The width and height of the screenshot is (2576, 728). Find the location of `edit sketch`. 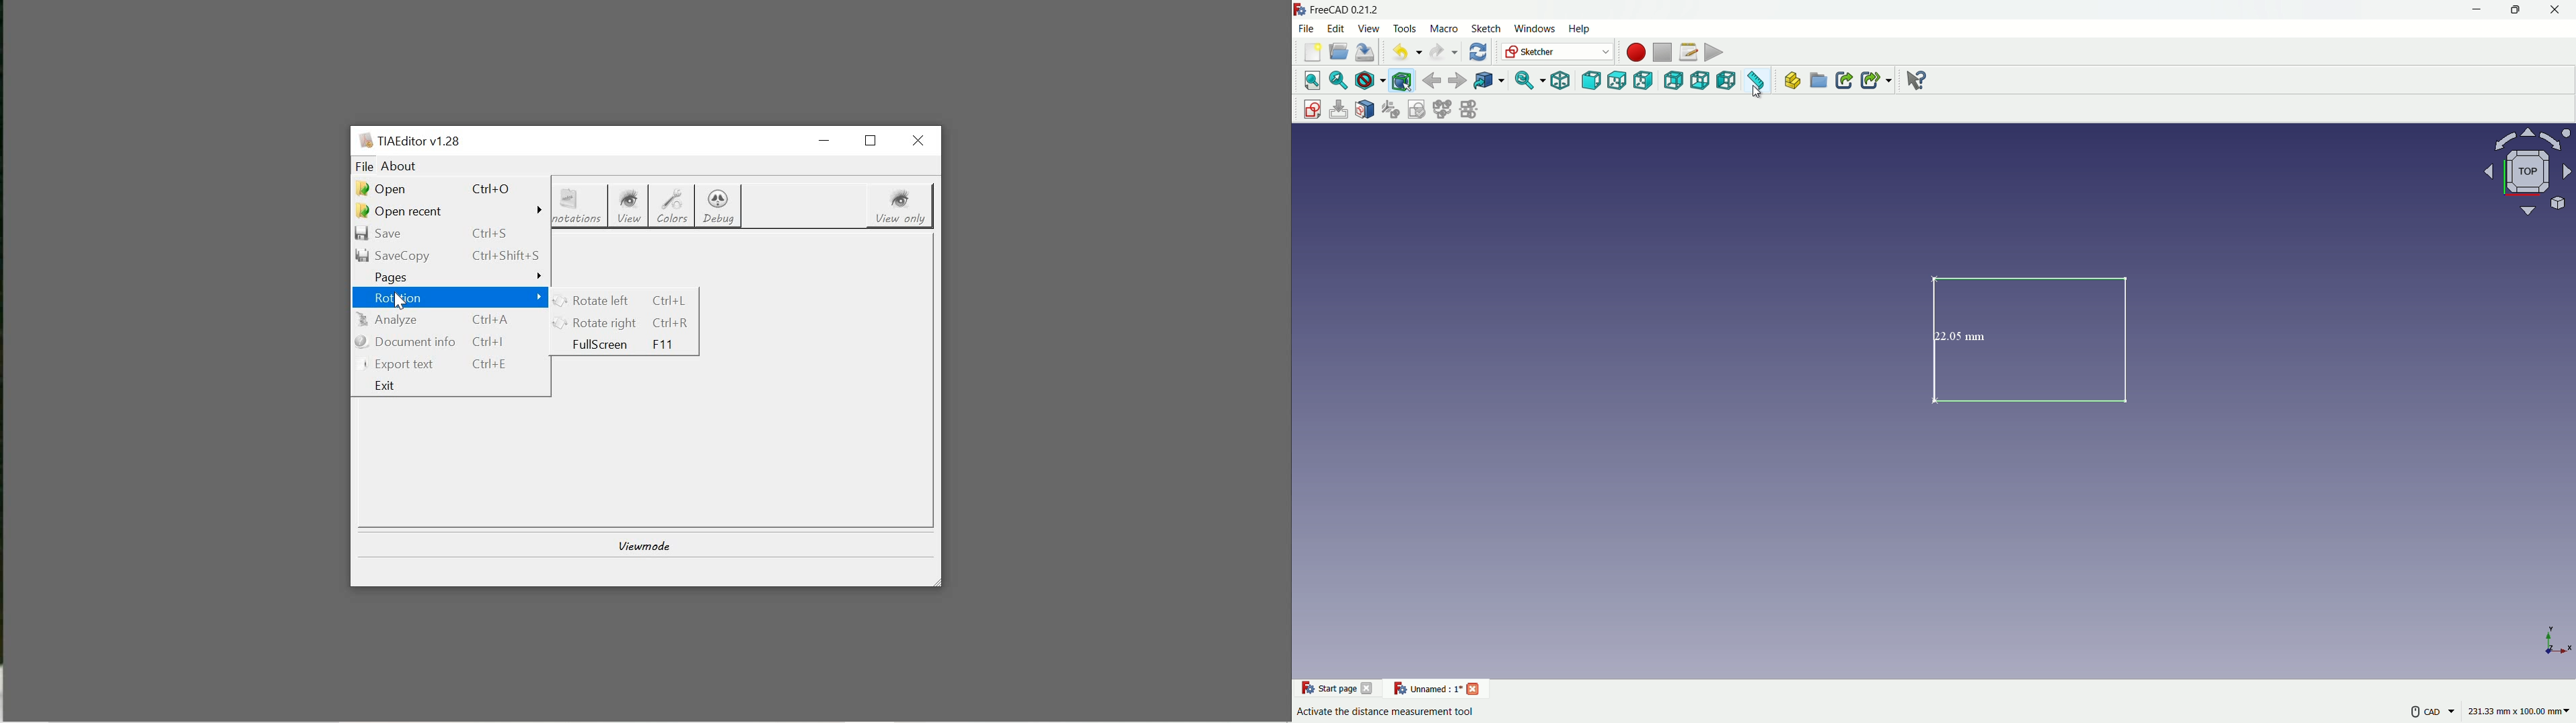

edit sketch is located at coordinates (1338, 109).